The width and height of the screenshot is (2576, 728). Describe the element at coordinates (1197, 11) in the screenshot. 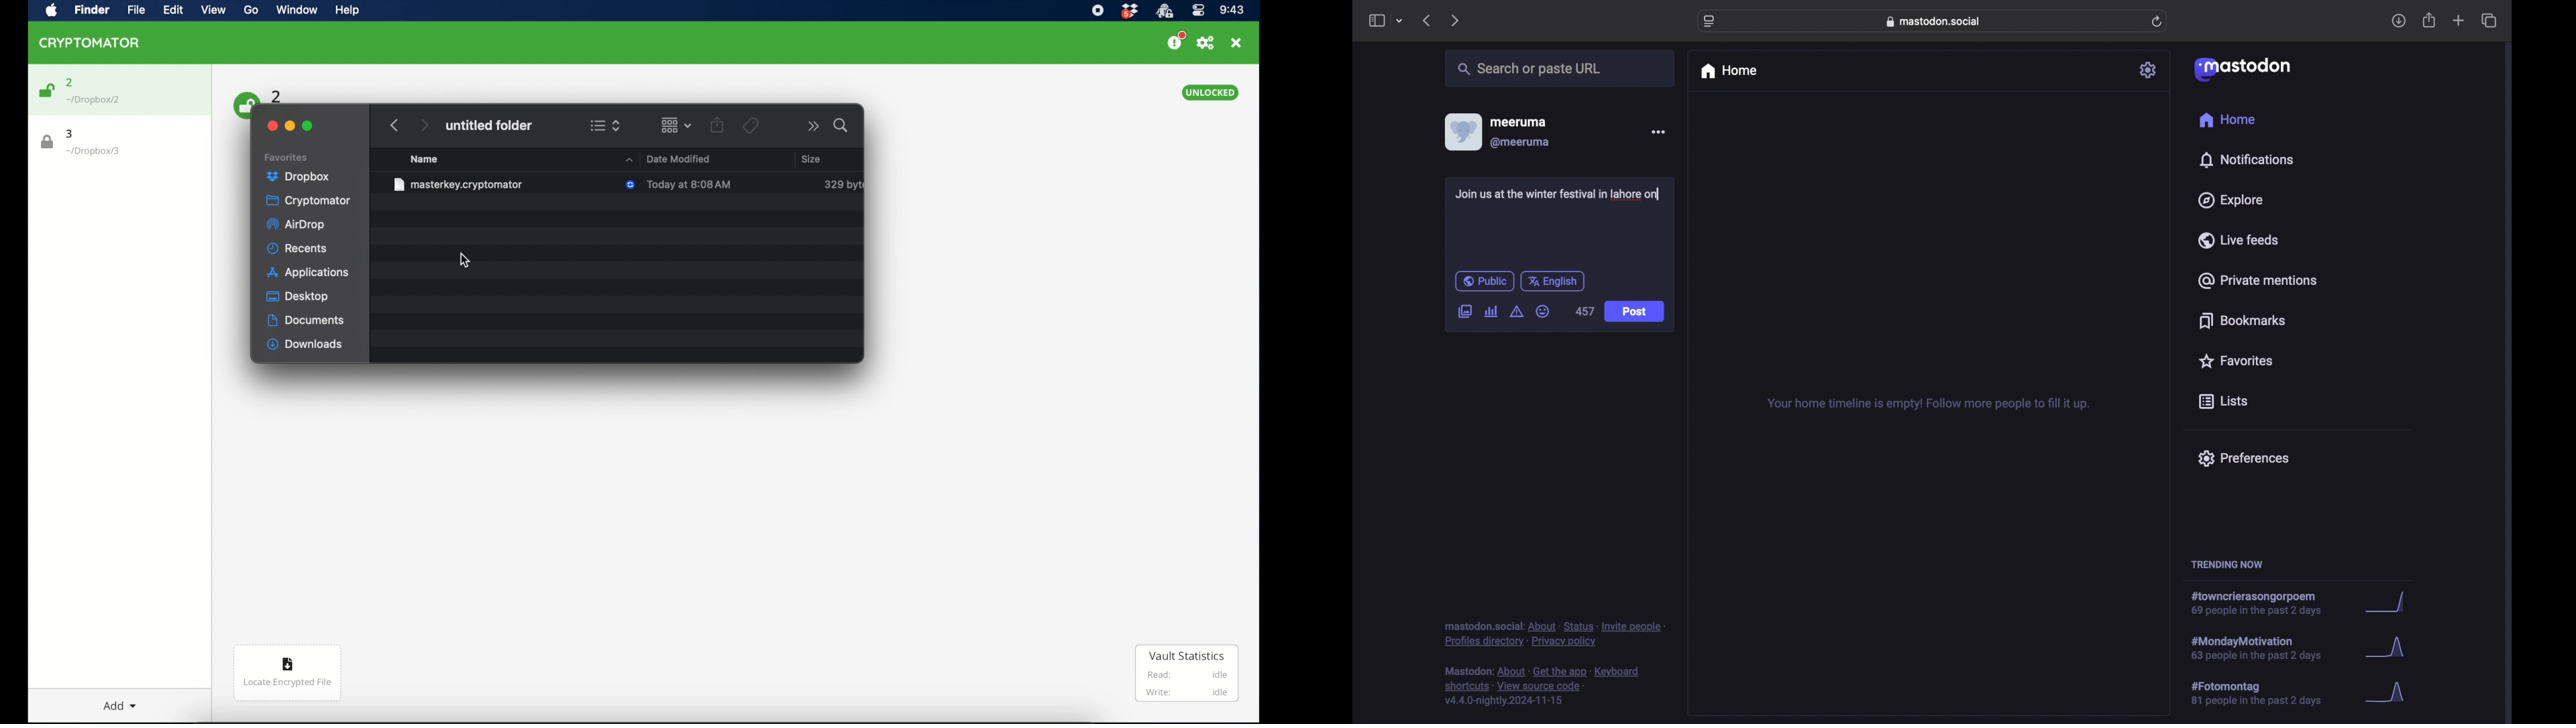

I see `control  center` at that location.